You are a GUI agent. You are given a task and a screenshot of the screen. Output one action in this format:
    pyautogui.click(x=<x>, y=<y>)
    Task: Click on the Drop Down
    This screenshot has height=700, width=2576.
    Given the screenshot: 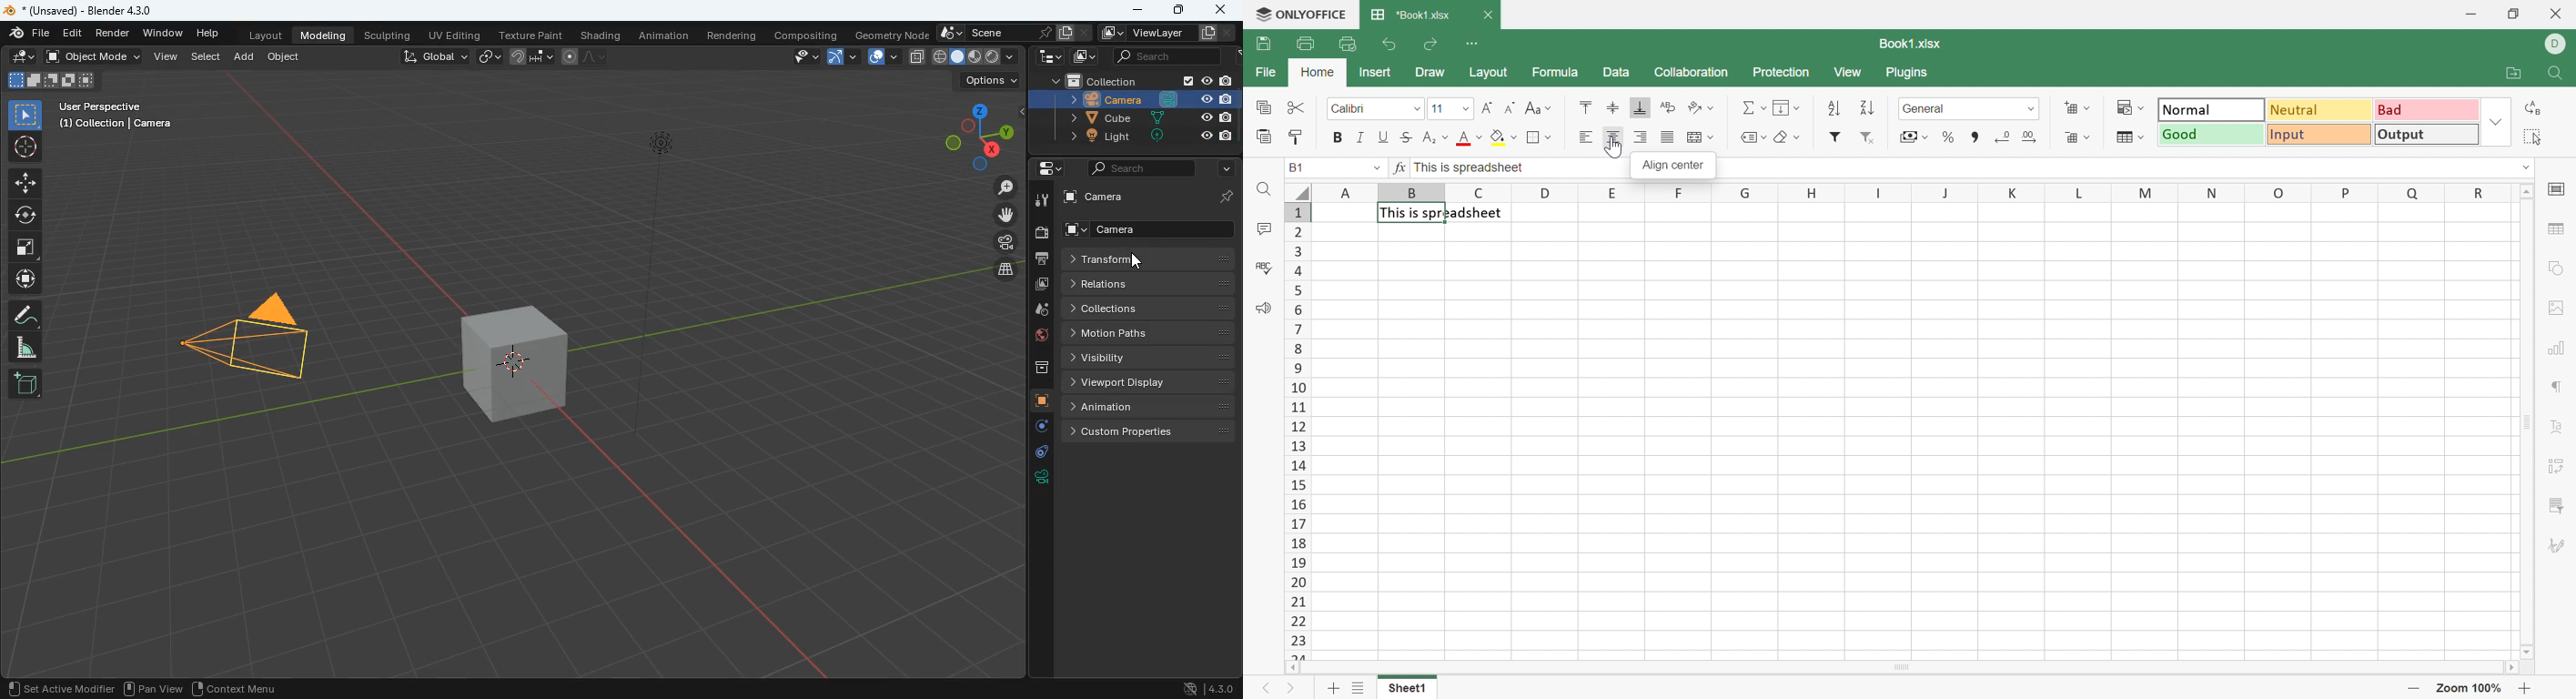 What is the action you would take?
    pyautogui.click(x=1926, y=137)
    